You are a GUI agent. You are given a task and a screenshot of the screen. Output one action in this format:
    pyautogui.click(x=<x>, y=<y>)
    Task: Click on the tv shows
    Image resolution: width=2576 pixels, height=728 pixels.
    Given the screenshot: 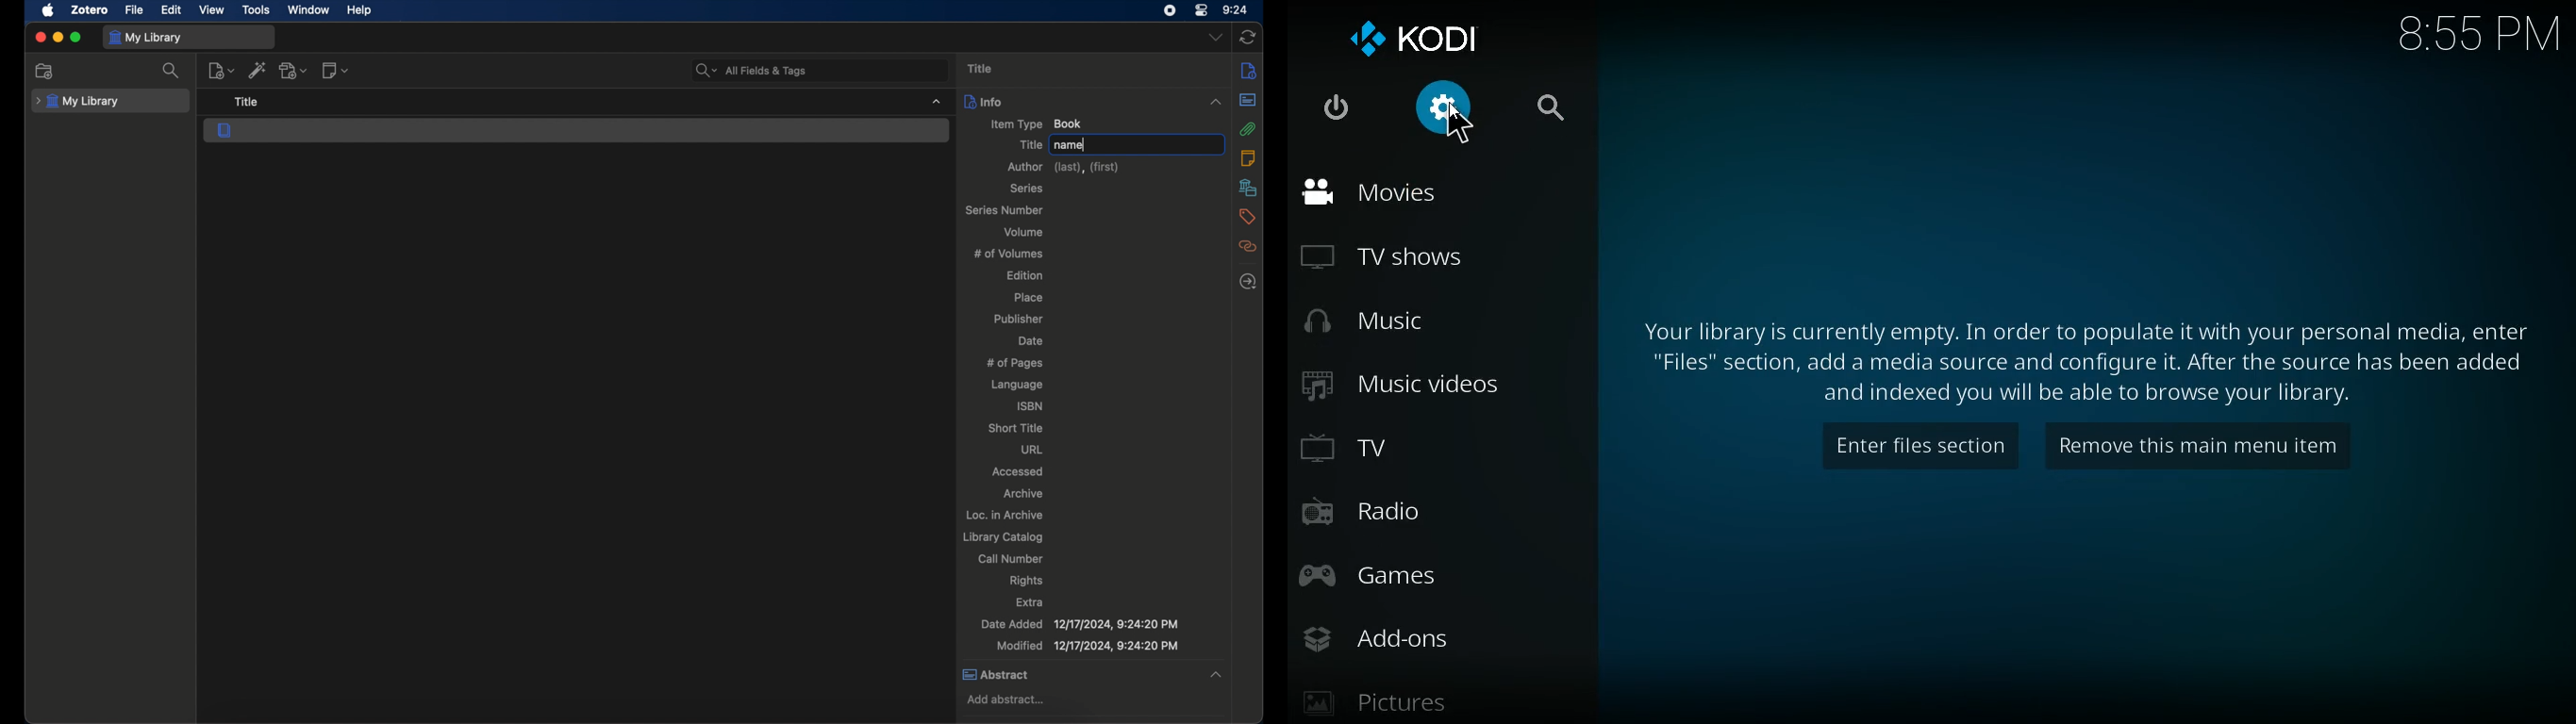 What is the action you would take?
    pyautogui.click(x=1393, y=257)
    